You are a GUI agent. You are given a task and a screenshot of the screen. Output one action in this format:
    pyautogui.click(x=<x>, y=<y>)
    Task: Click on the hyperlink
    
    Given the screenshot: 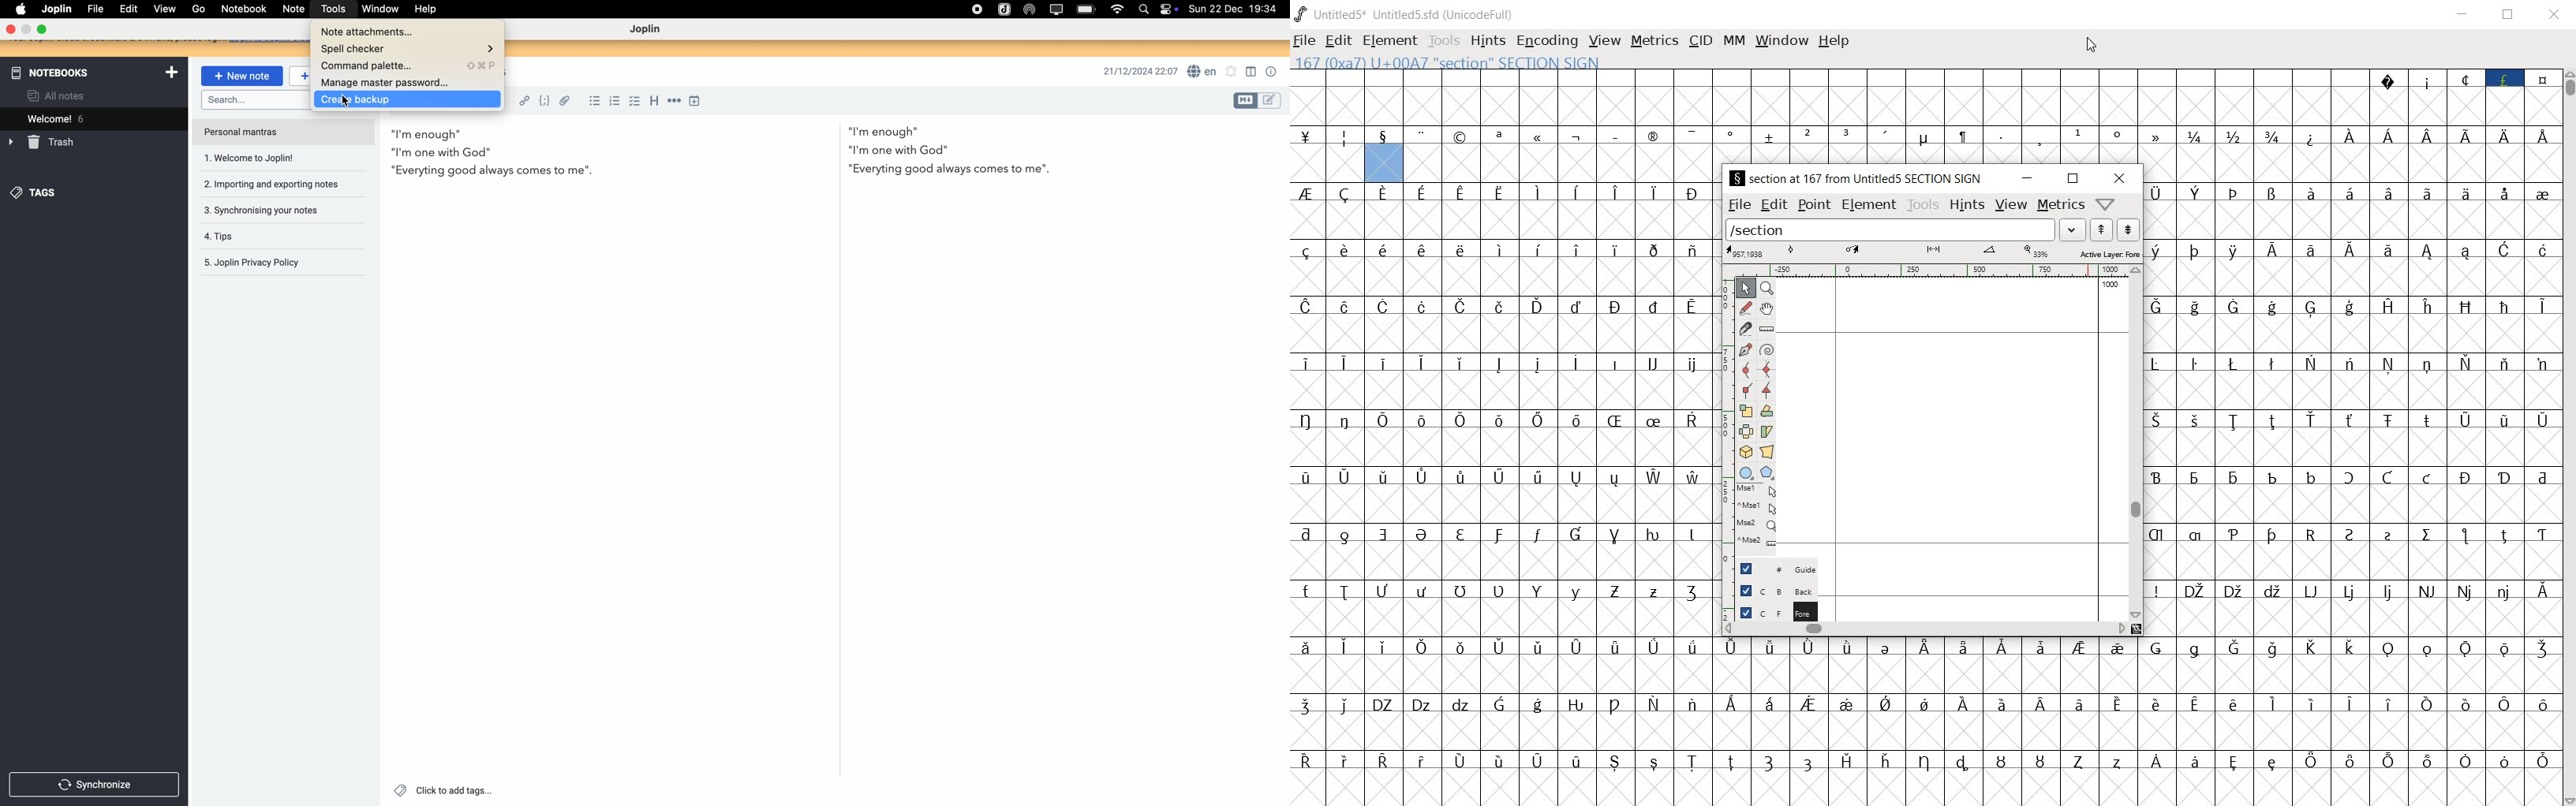 What is the action you would take?
    pyautogui.click(x=526, y=102)
    